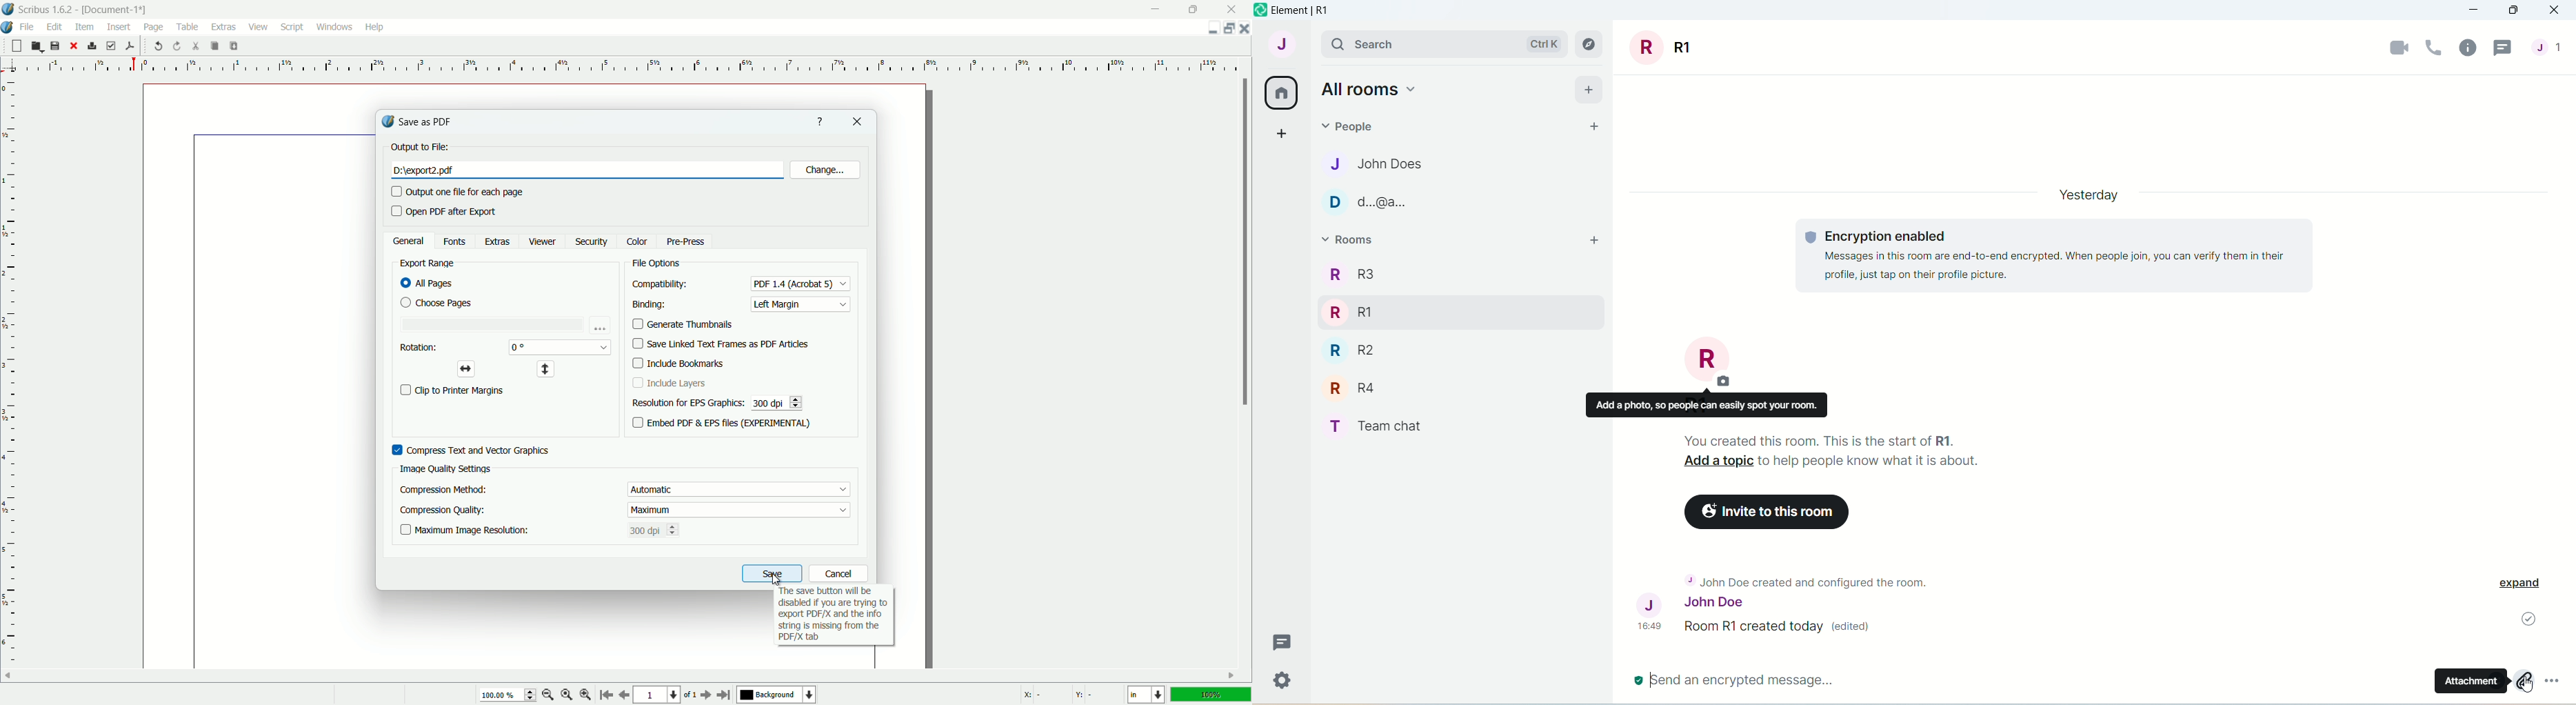  What do you see at coordinates (114, 8) in the screenshot?
I see `document name` at bounding box center [114, 8].